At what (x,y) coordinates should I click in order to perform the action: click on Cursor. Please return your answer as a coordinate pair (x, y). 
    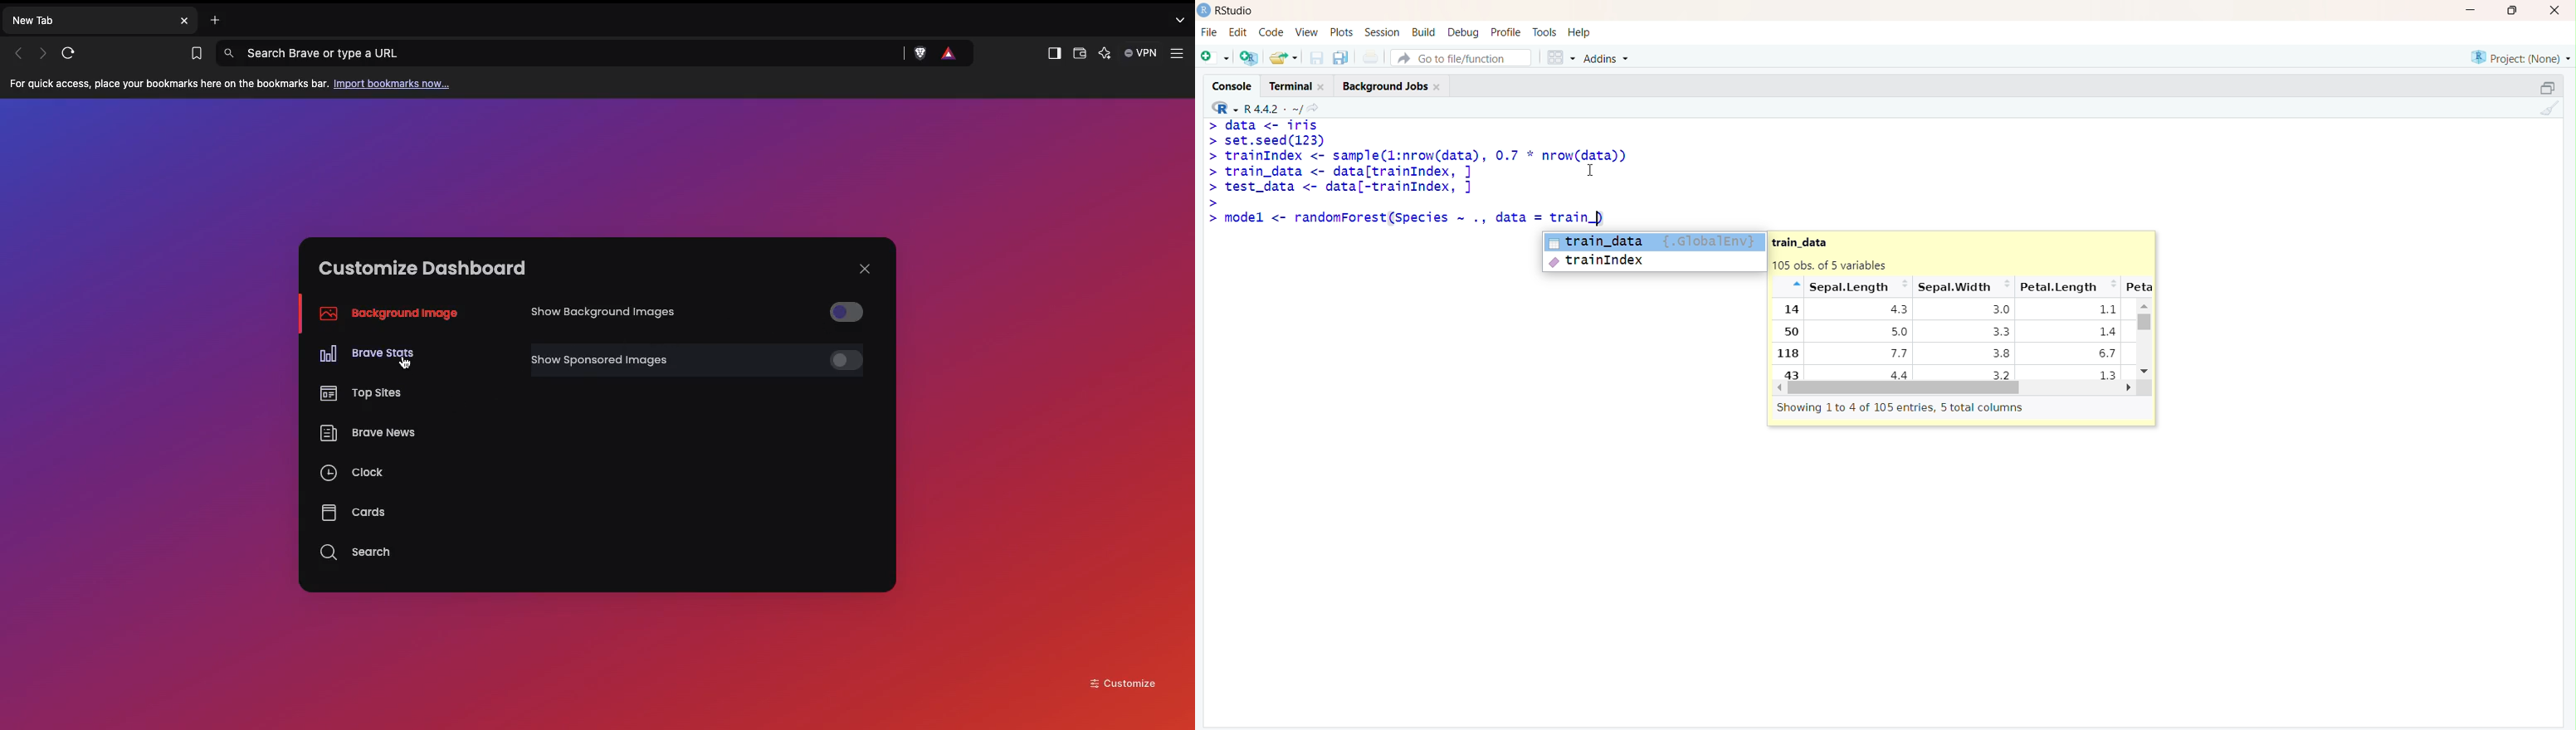
    Looking at the image, I should click on (1597, 170).